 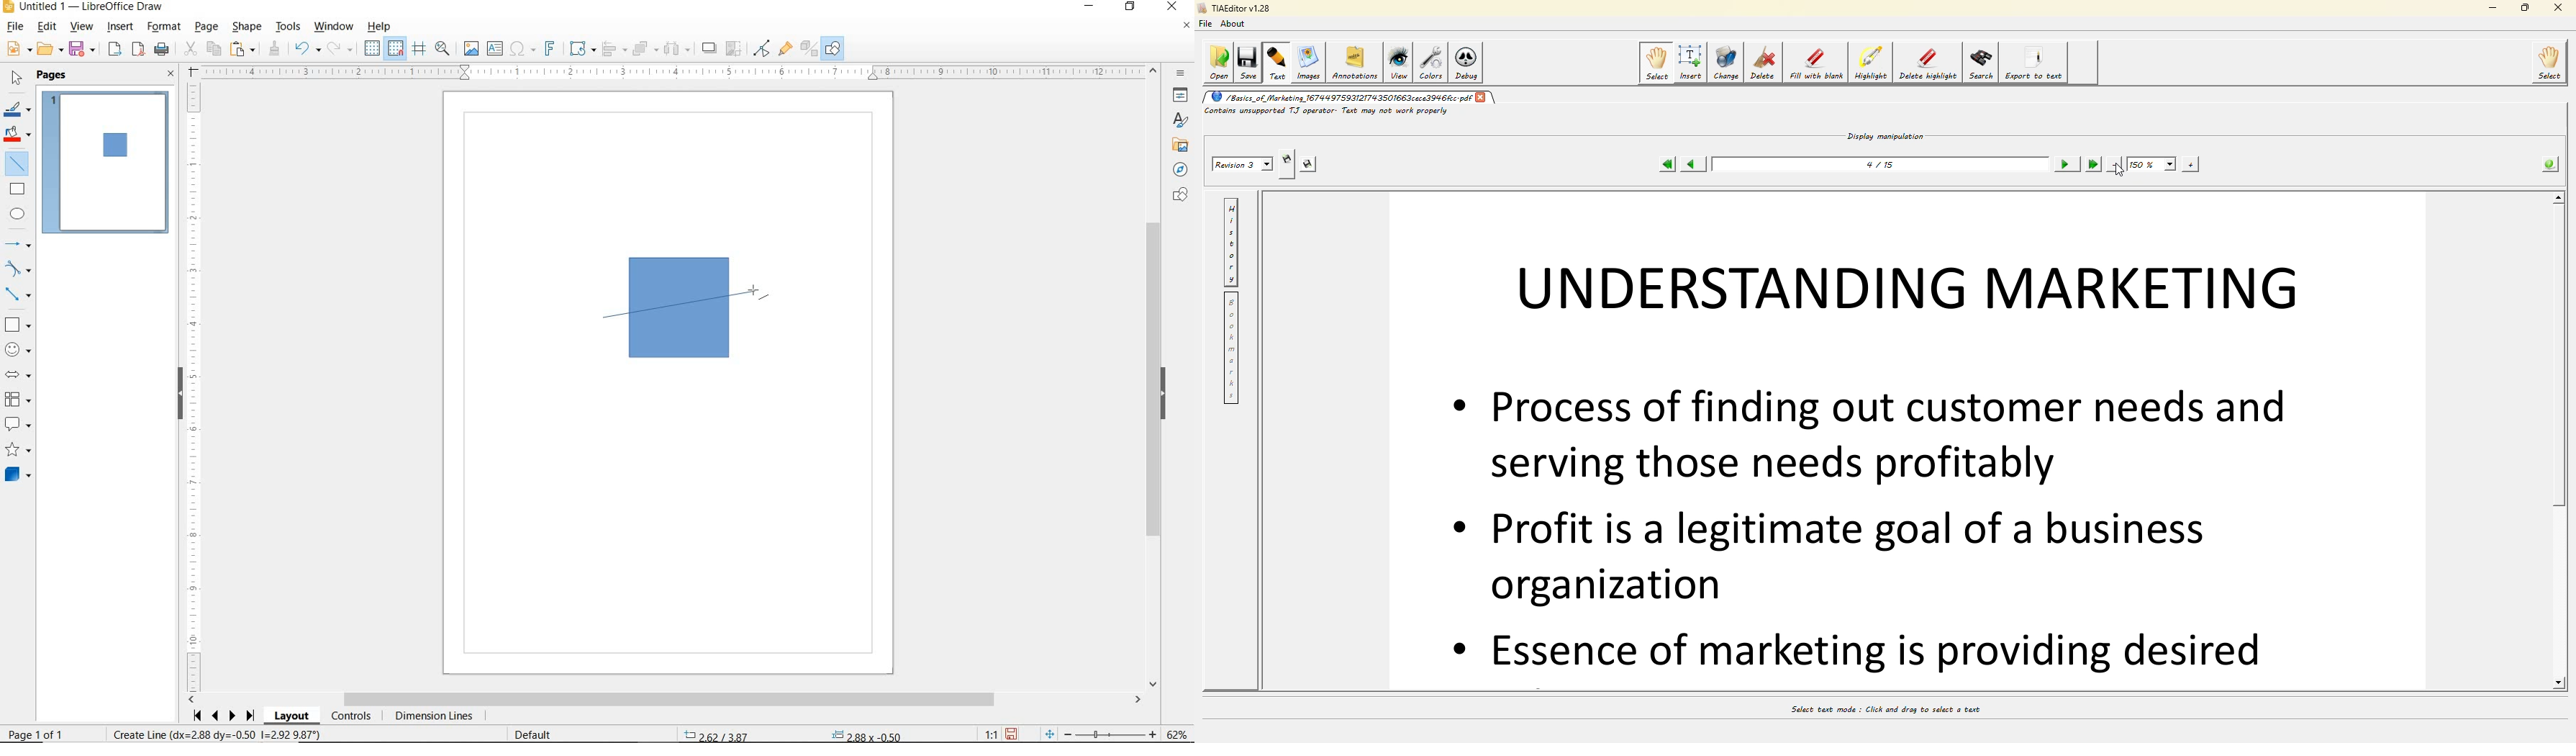 What do you see at coordinates (18, 214) in the screenshot?
I see `ELLIPSE` at bounding box center [18, 214].